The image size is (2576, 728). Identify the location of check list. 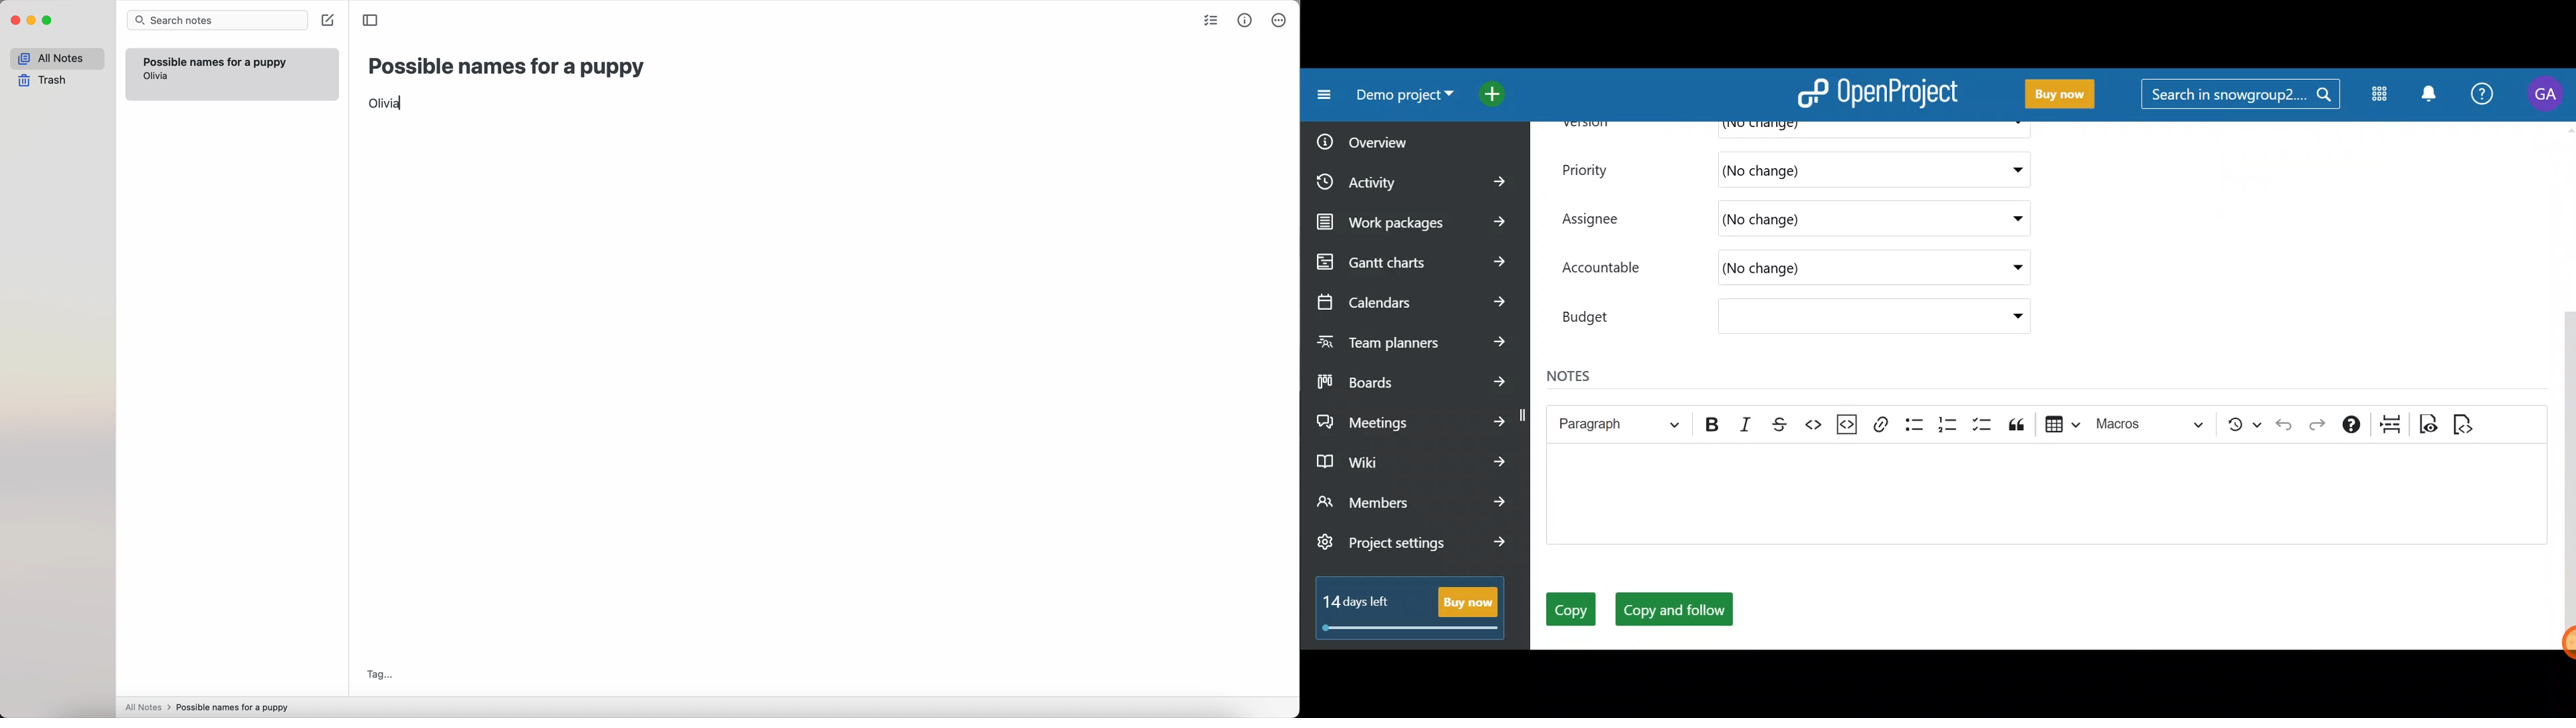
(1210, 22).